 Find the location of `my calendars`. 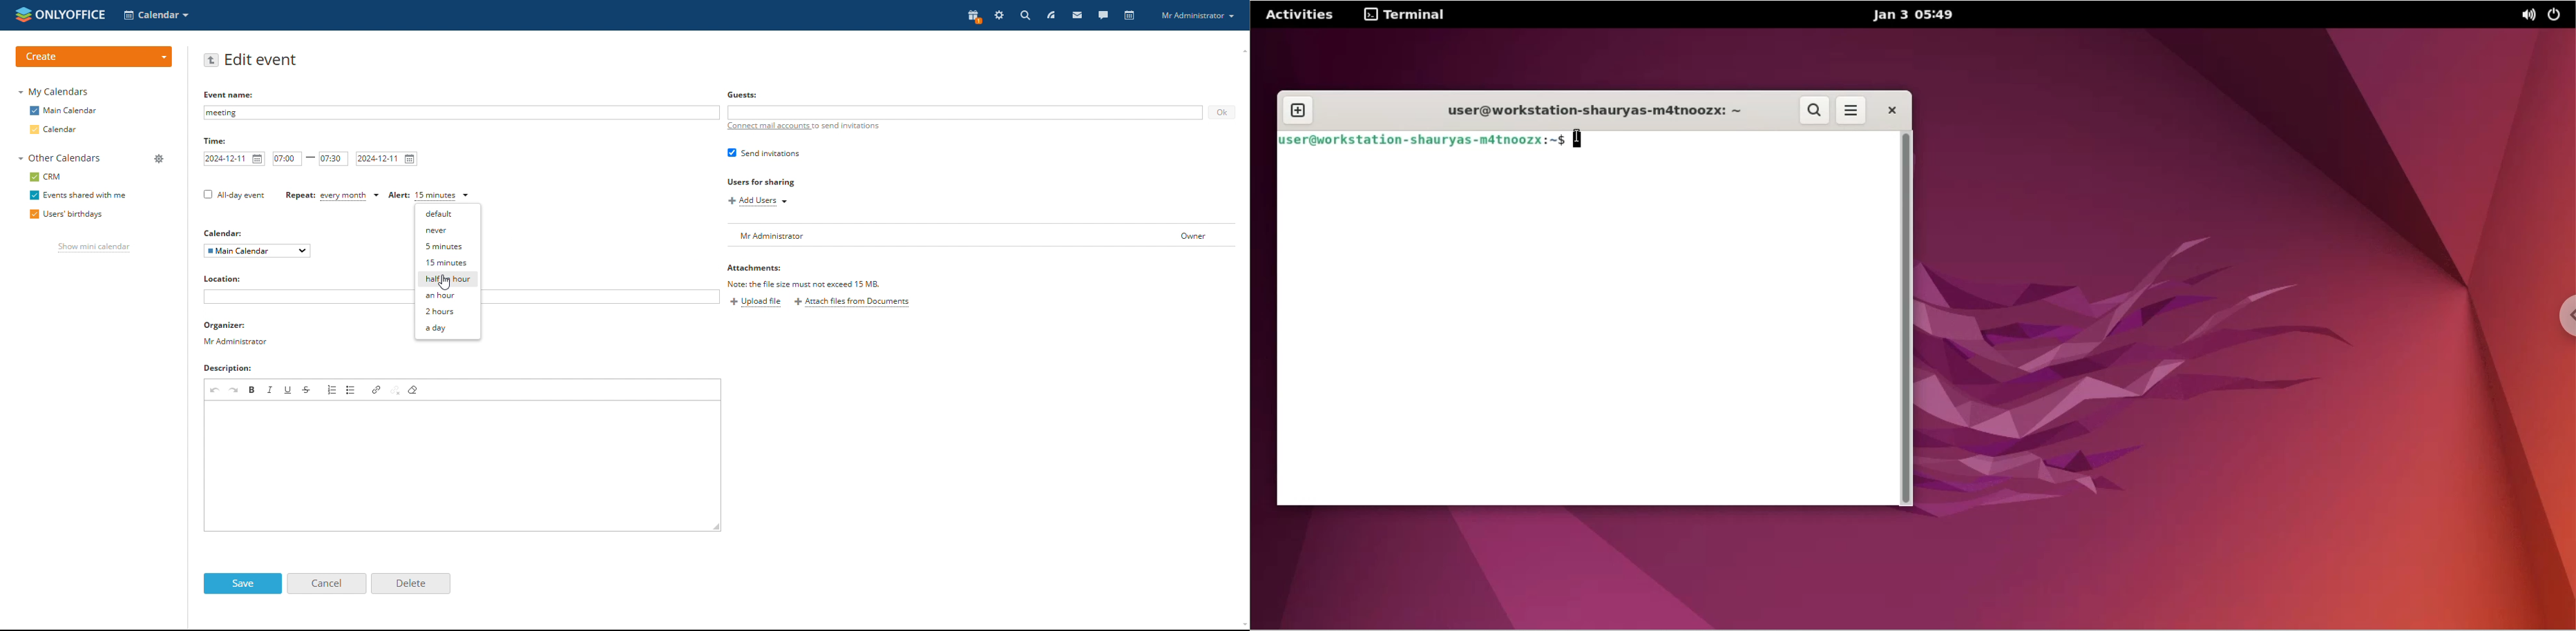

my calendars is located at coordinates (54, 92).